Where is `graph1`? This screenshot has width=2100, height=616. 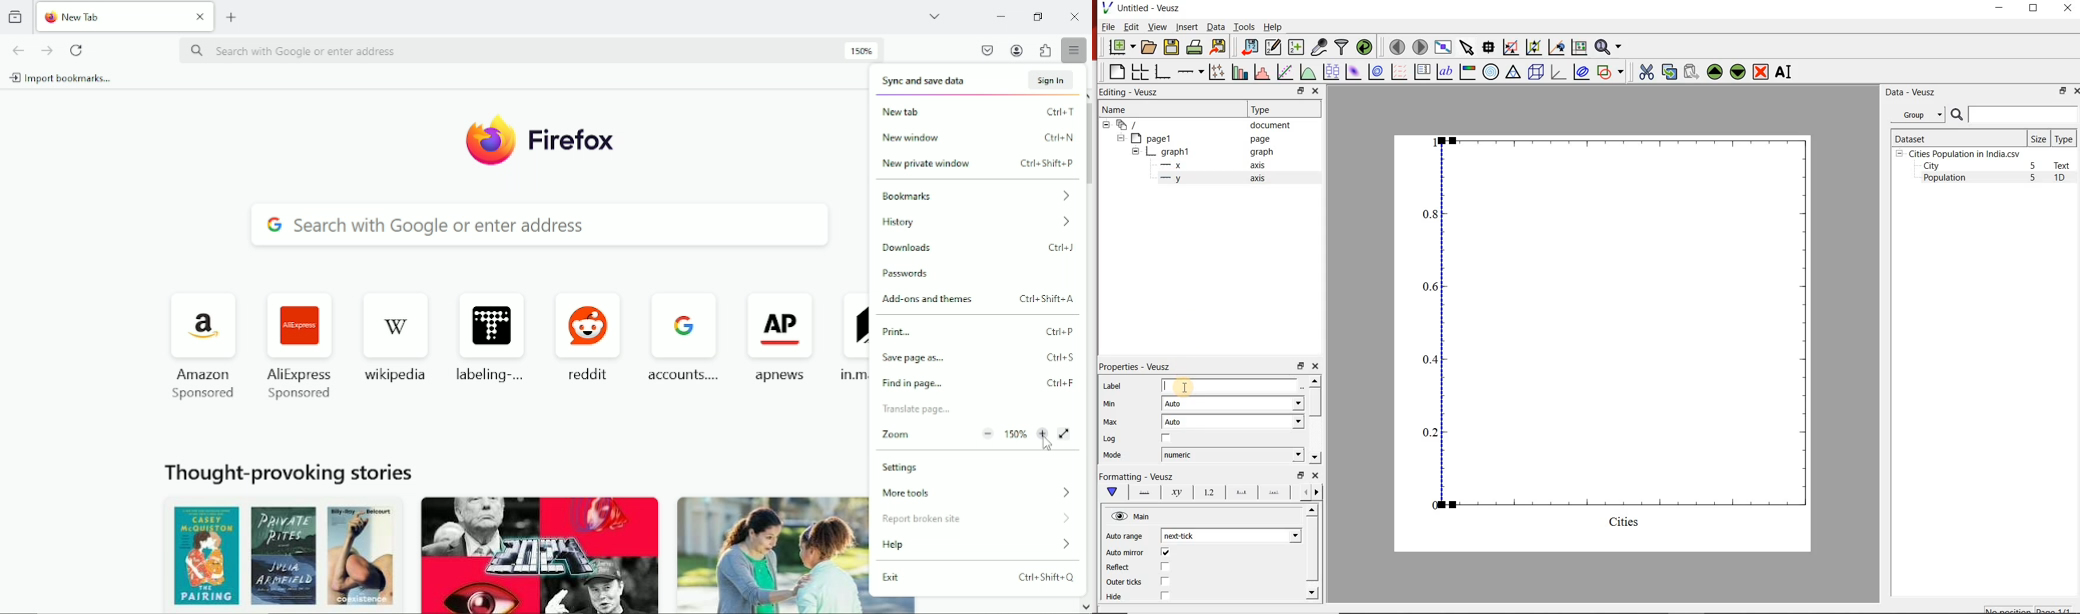
graph1 is located at coordinates (1204, 152).